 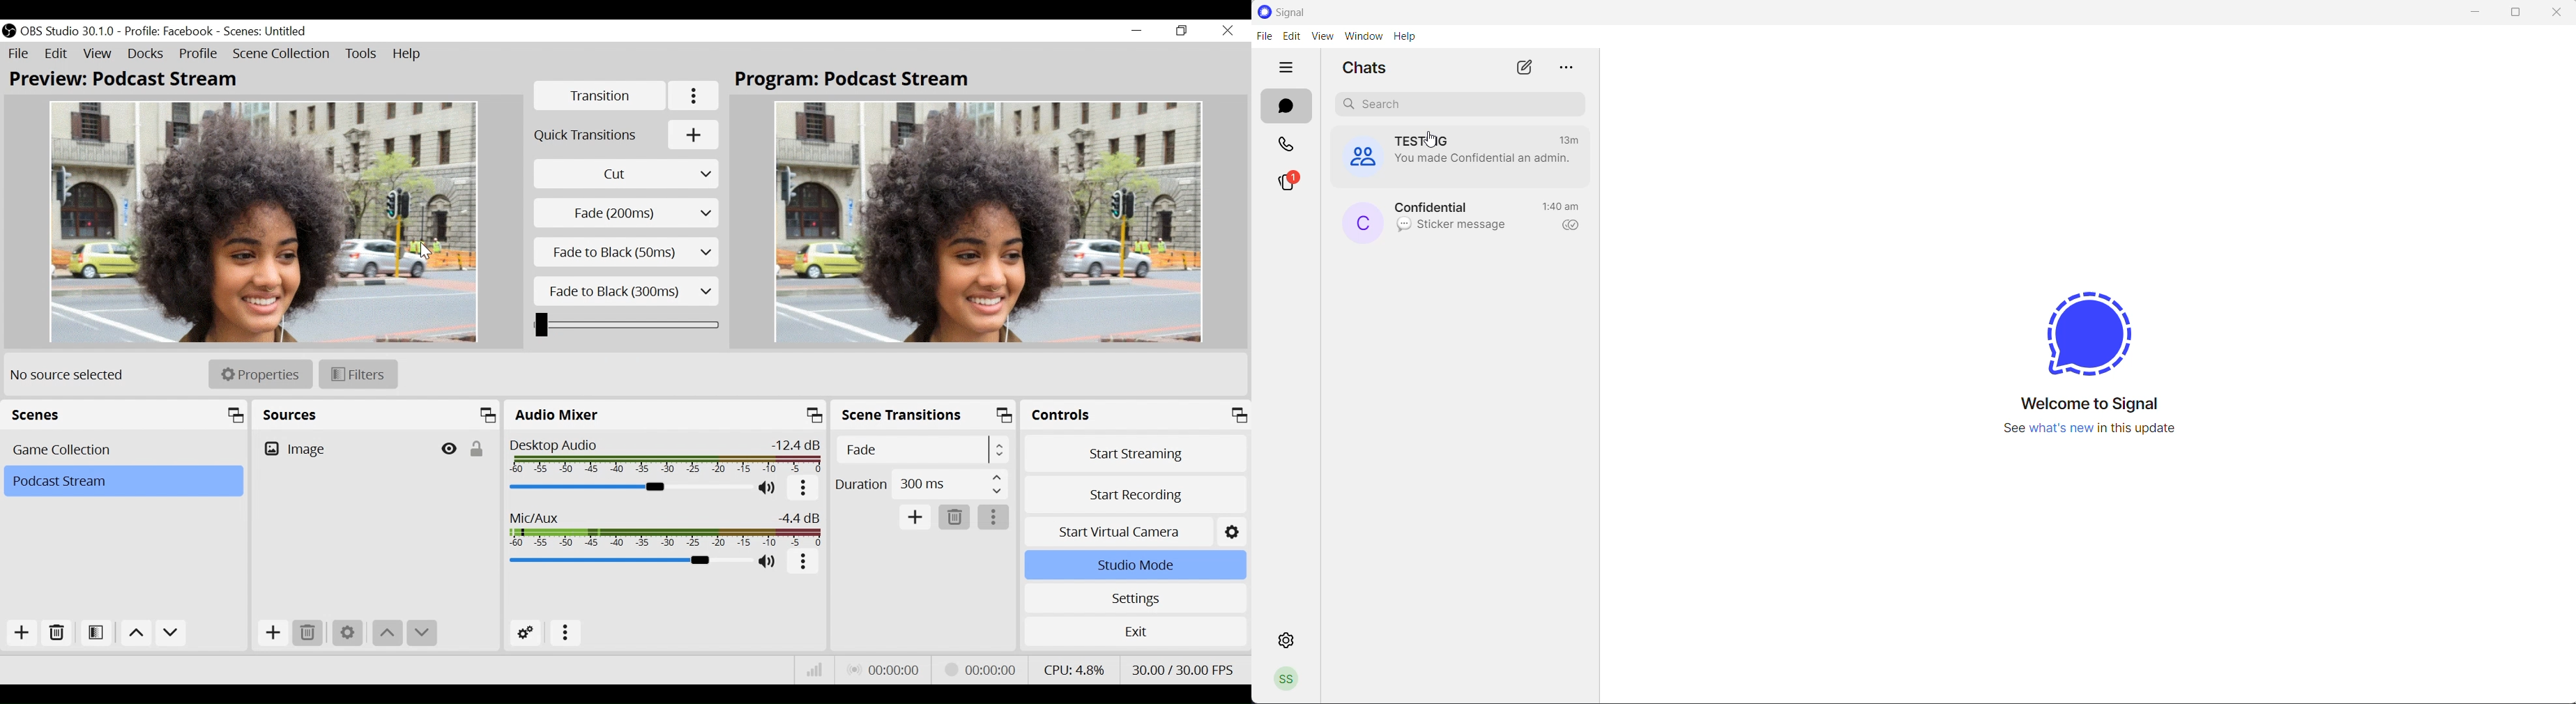 I want to click on CPU Usage, so click(x=1076, y=667).